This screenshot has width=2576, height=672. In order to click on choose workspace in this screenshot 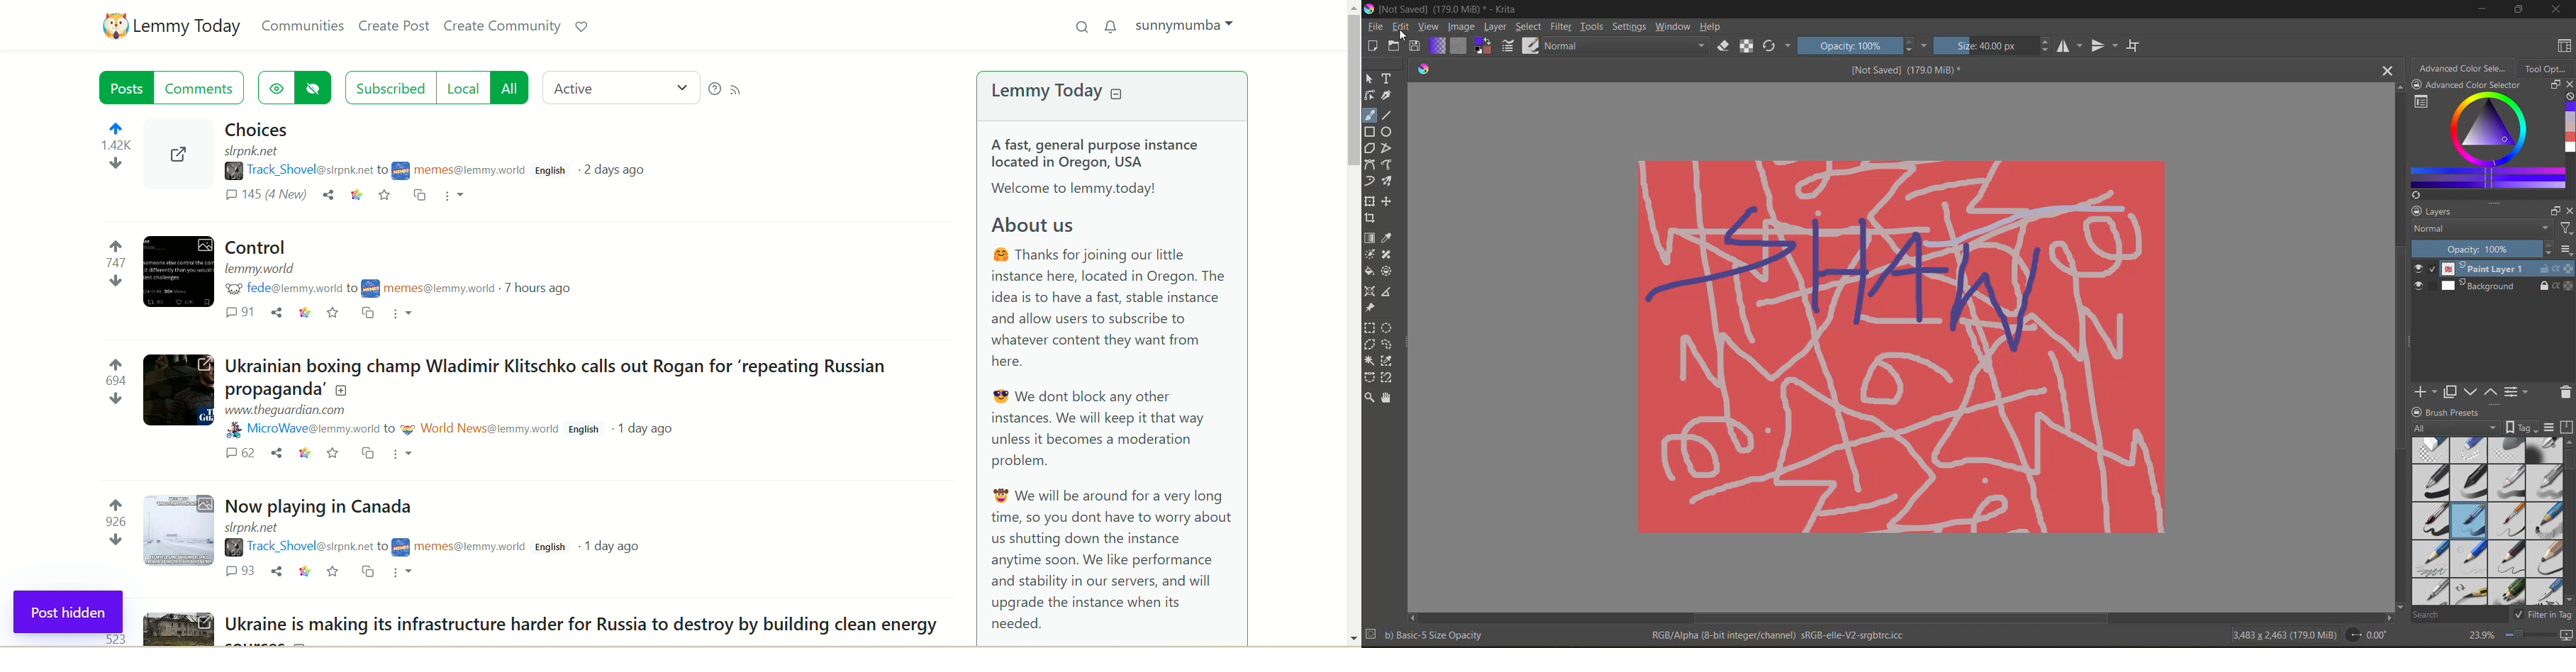, I will do `click(2566, 46)`.